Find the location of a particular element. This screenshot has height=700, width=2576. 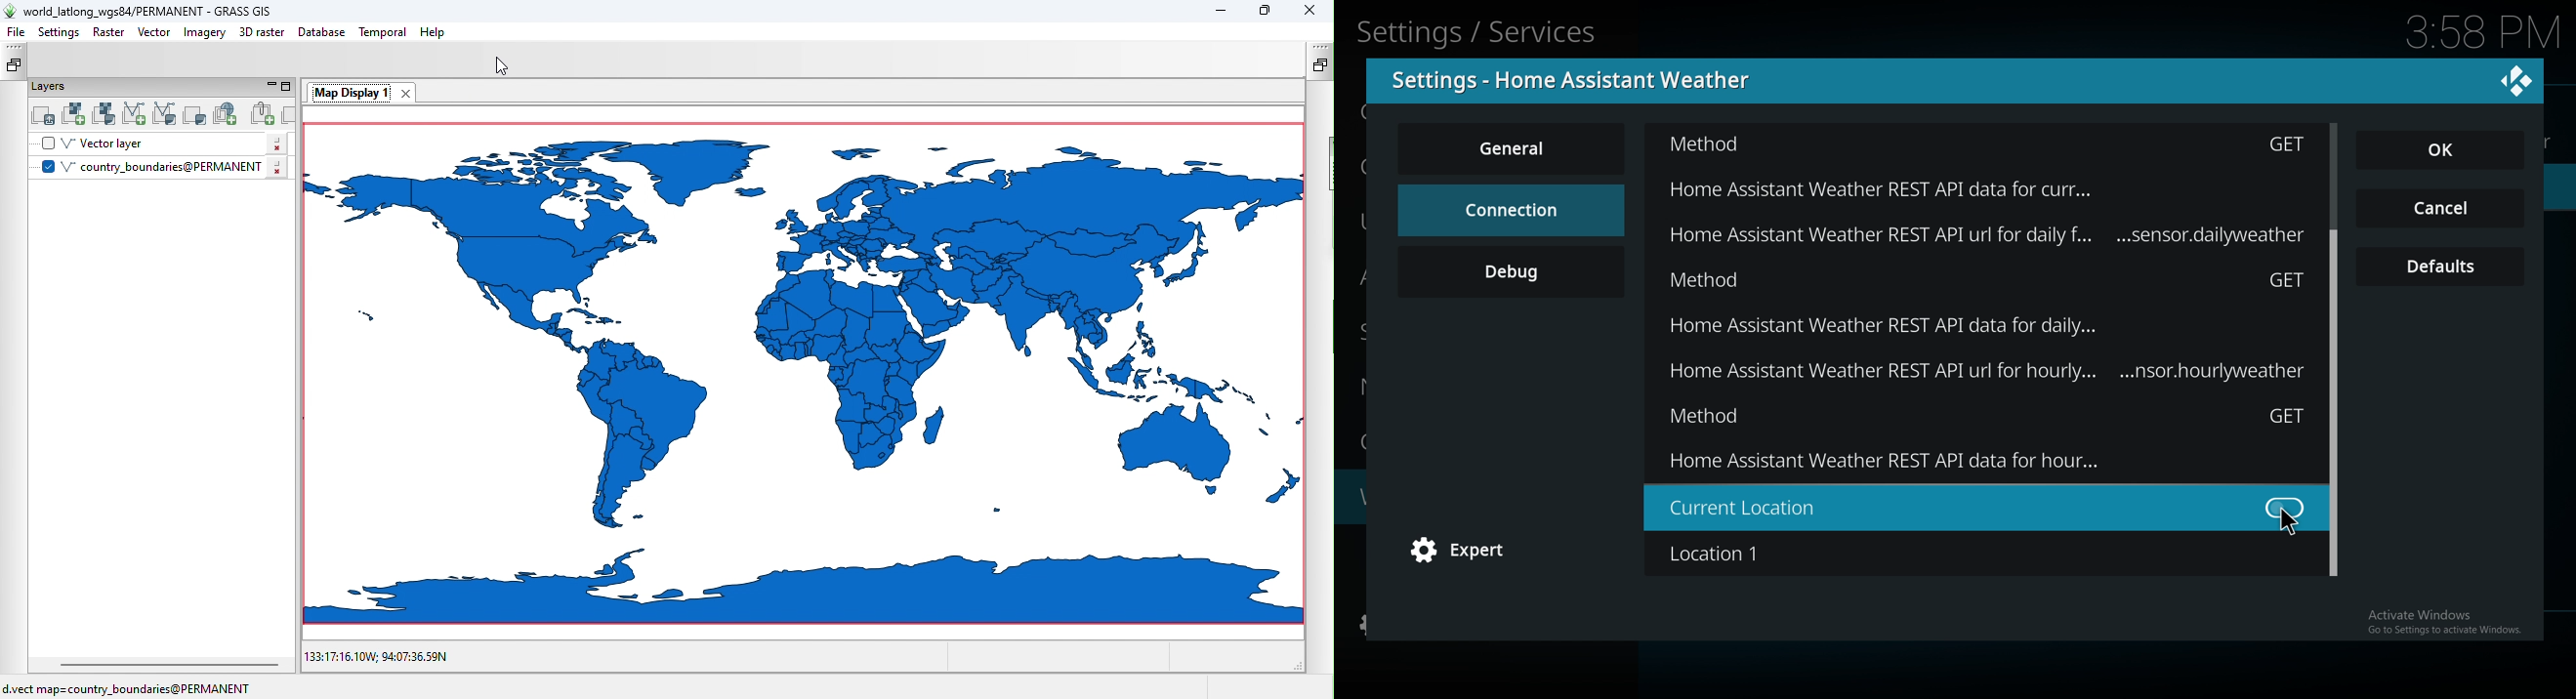

method is located at coordinates (1990, 283).